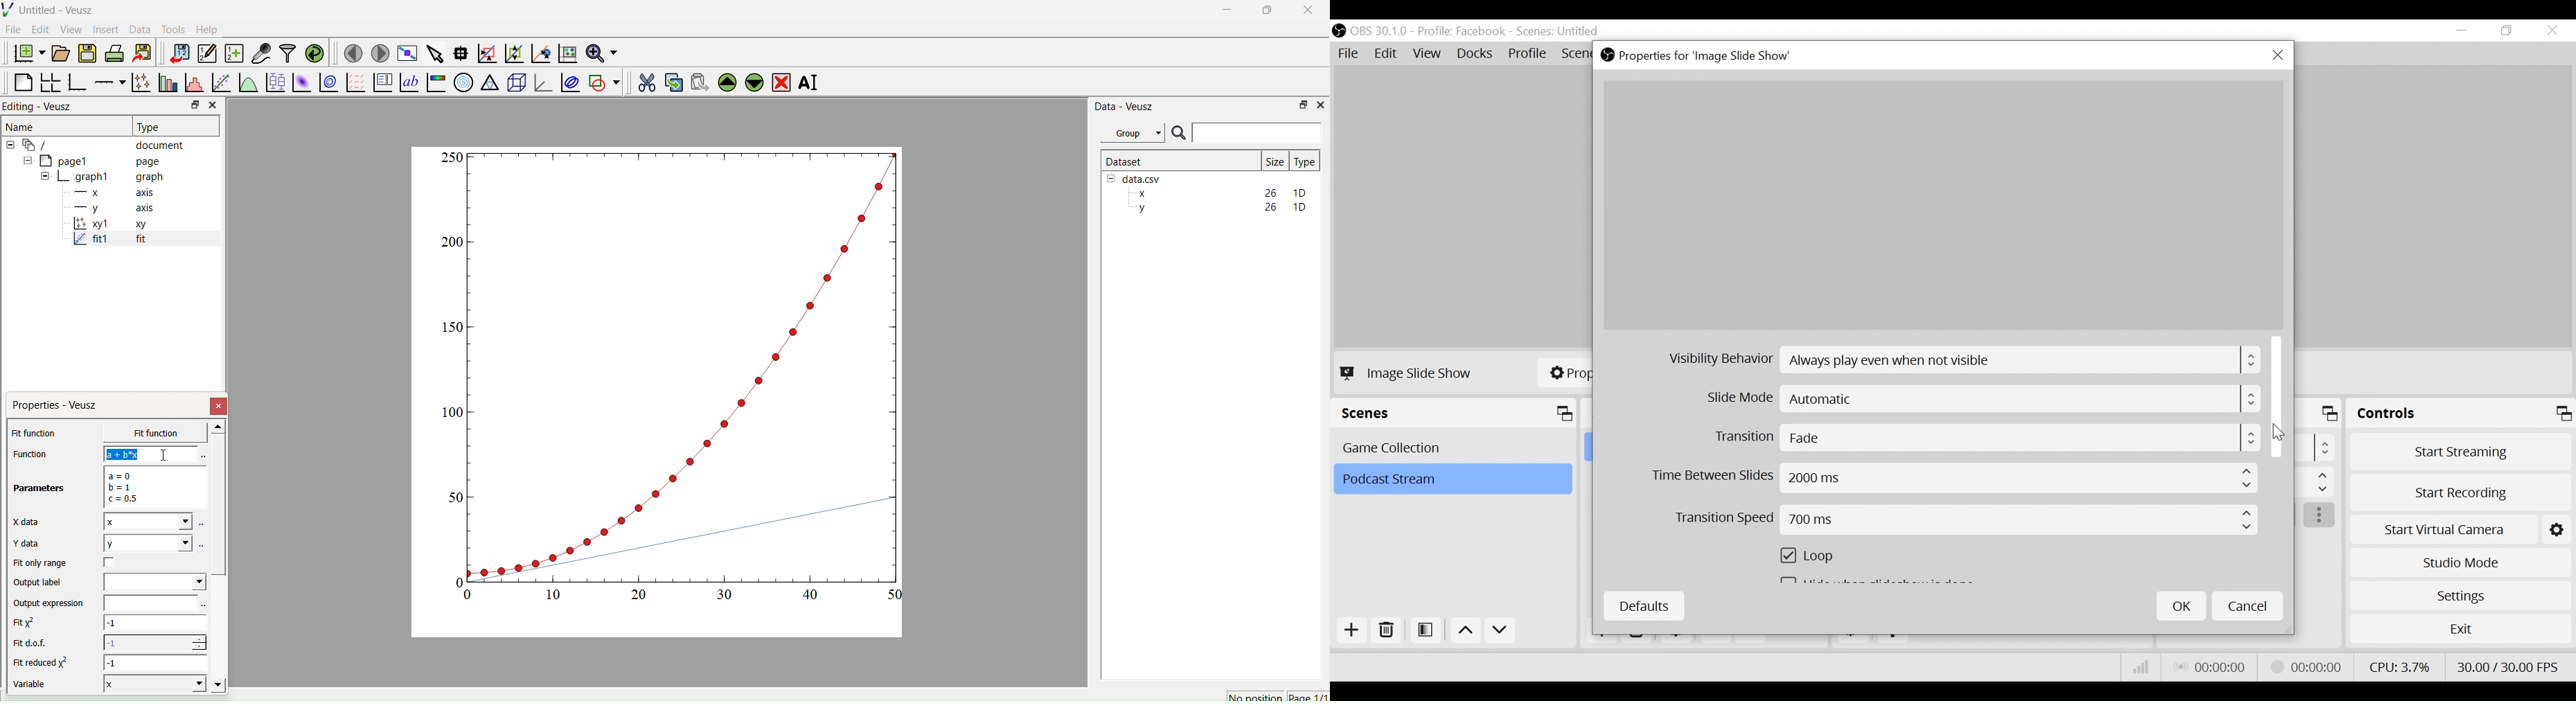  What do you see at coordinates (139, 82) in the screenshot?
I see `Plot points with lines and errorbars` at bounding box center [139, 82].